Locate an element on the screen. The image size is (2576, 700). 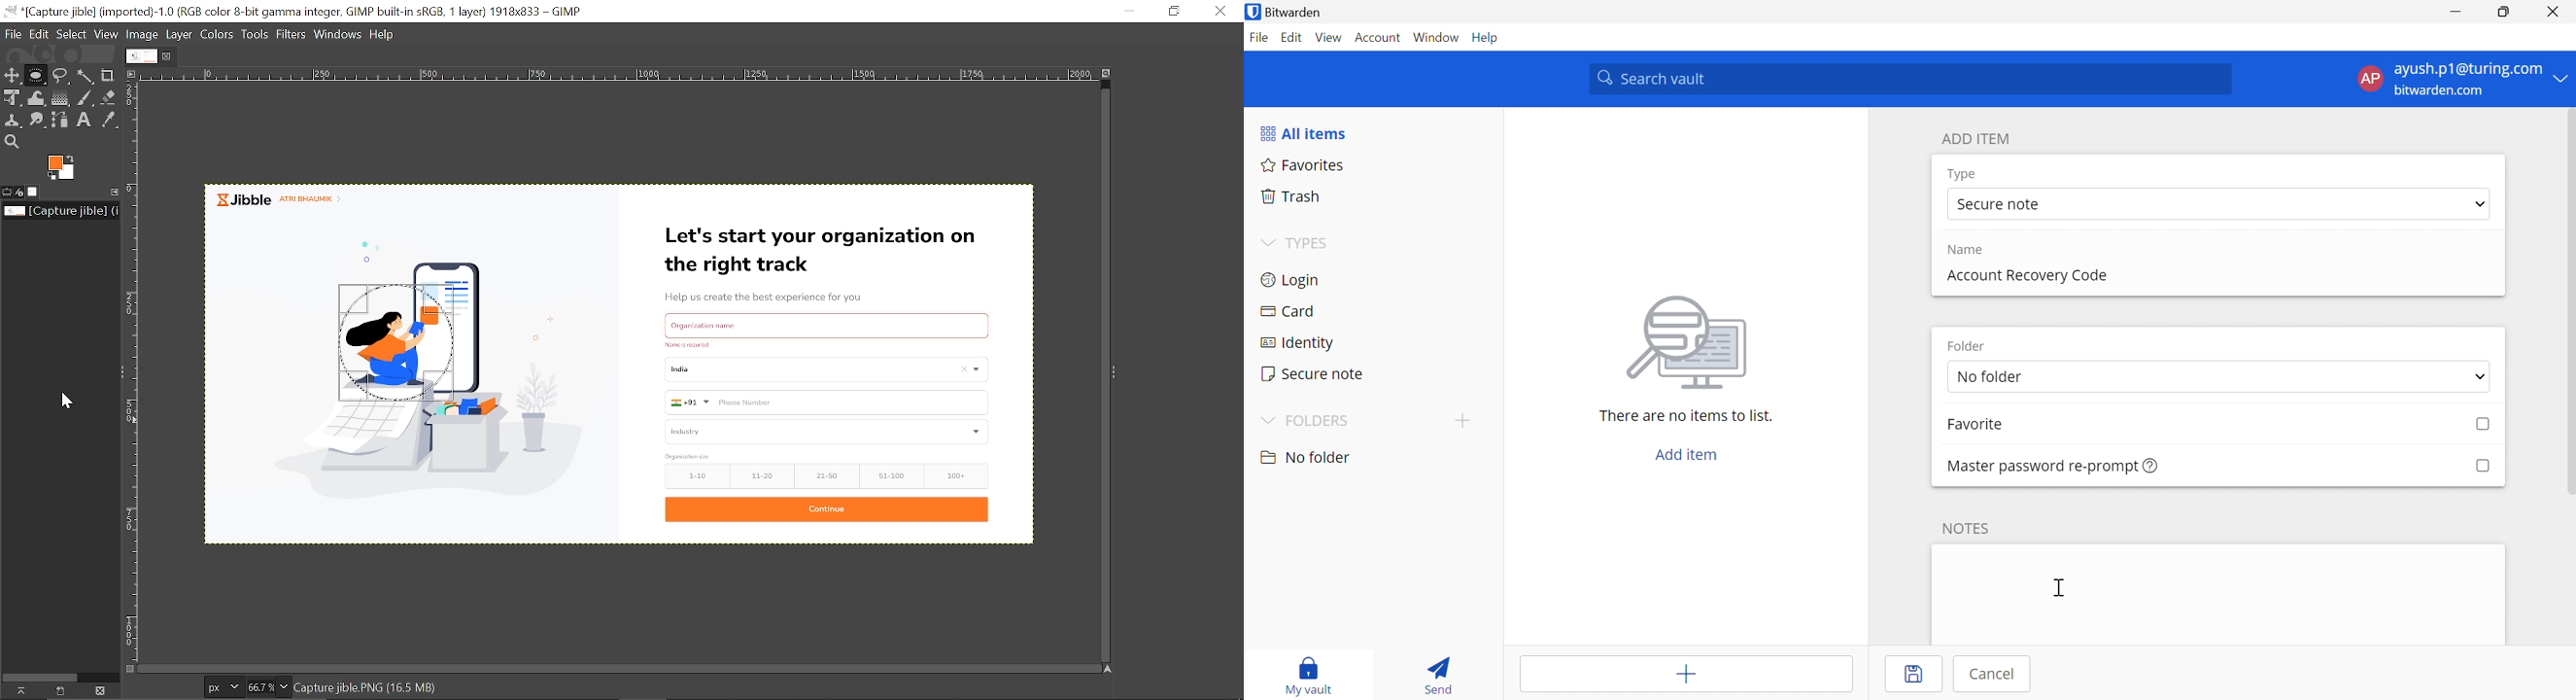
Unified transform tool is located at coordinates (11, 96).